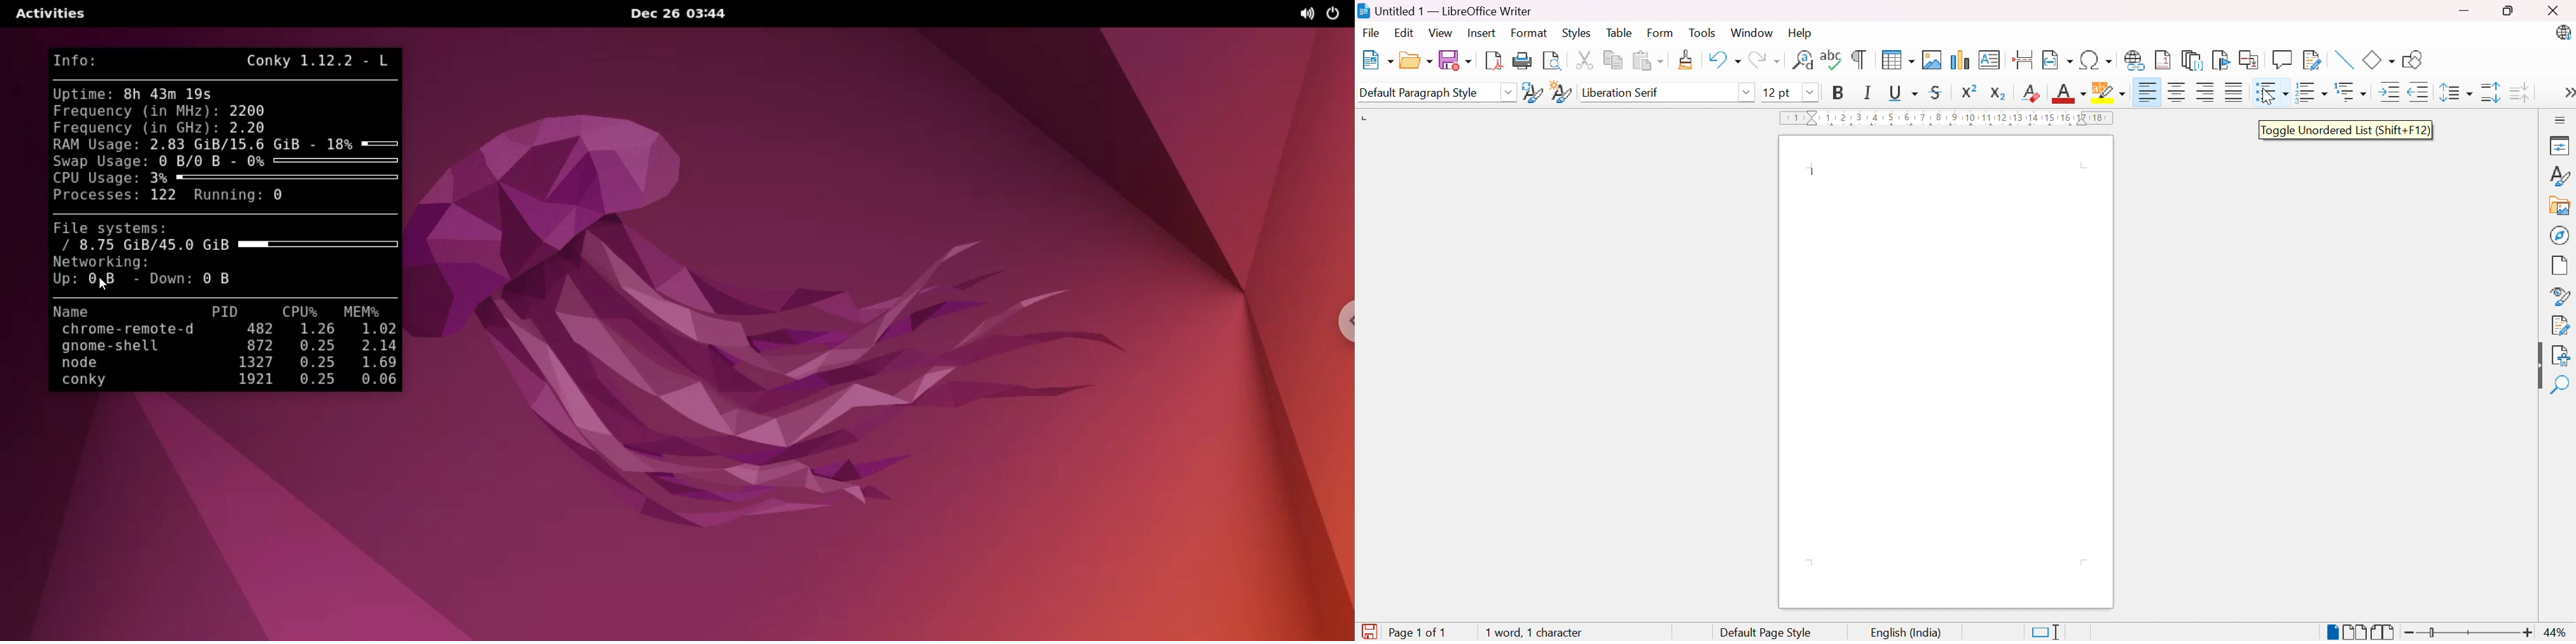  I want to click on Superscript, so click(1969, 92).